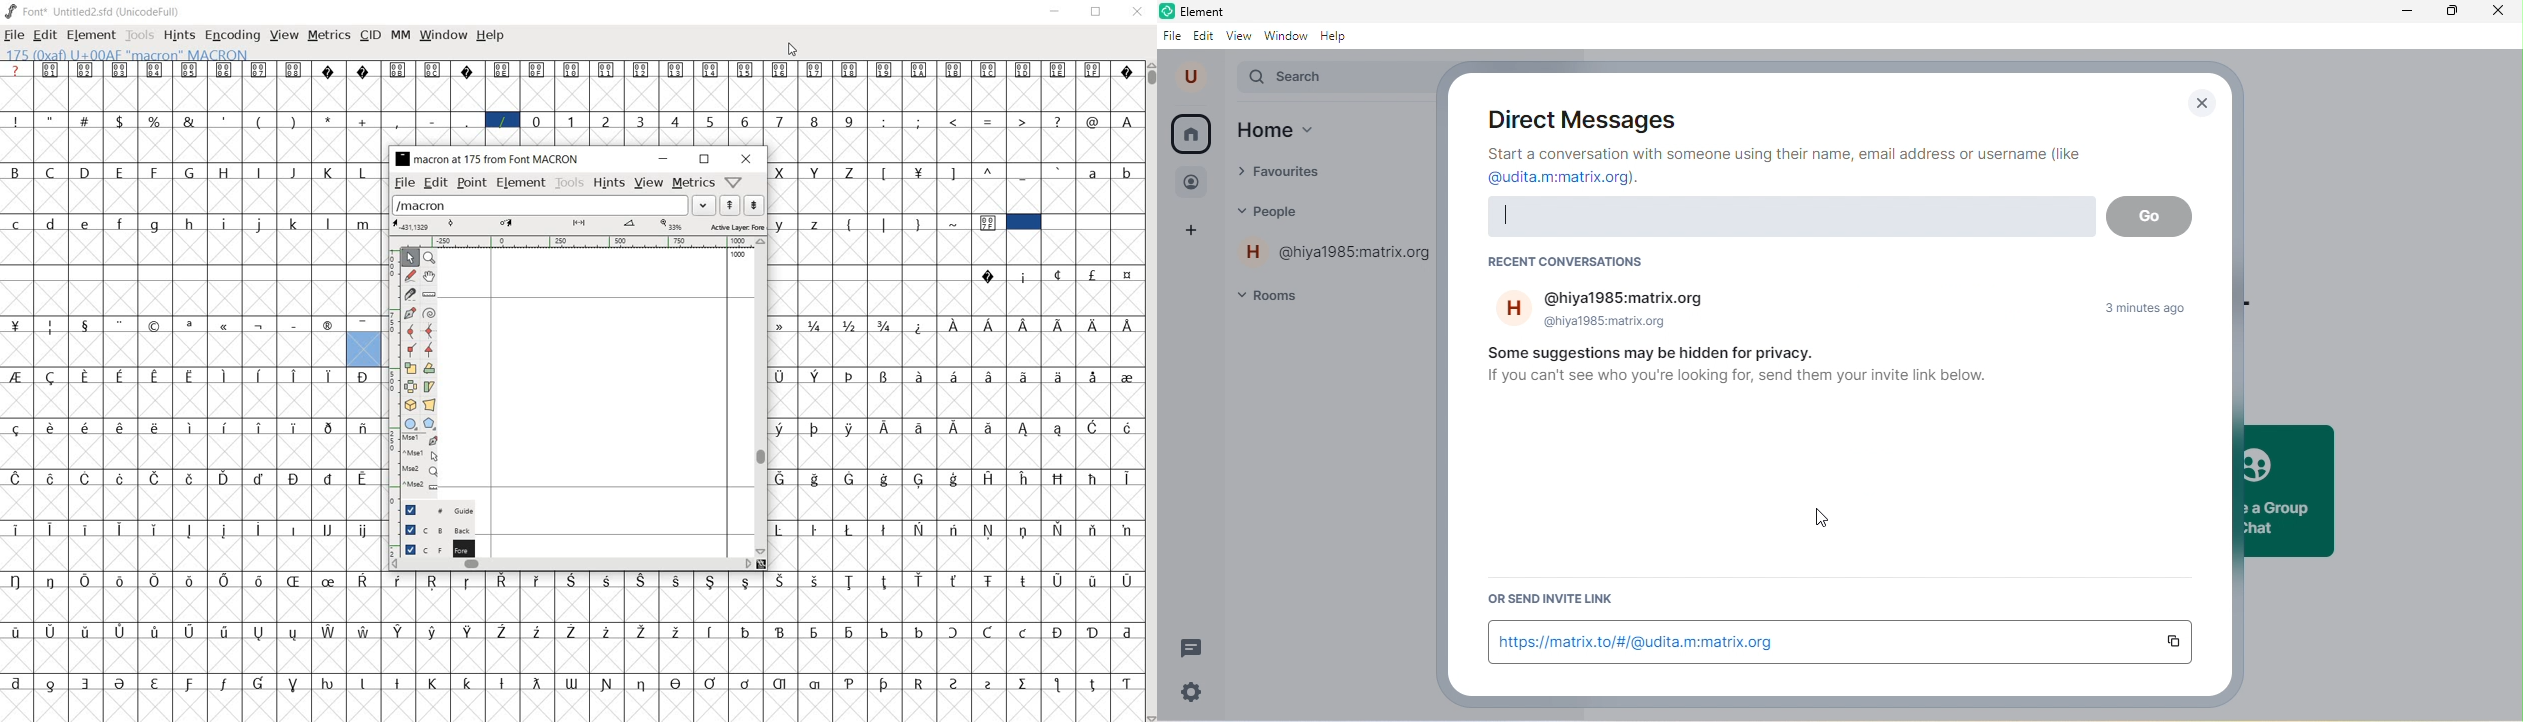 This screenshot has height=728, width=2548. What do you see at coordinates (157, 478) in the screenshot?
I see `Symbol` at bounding box center [157, 478].